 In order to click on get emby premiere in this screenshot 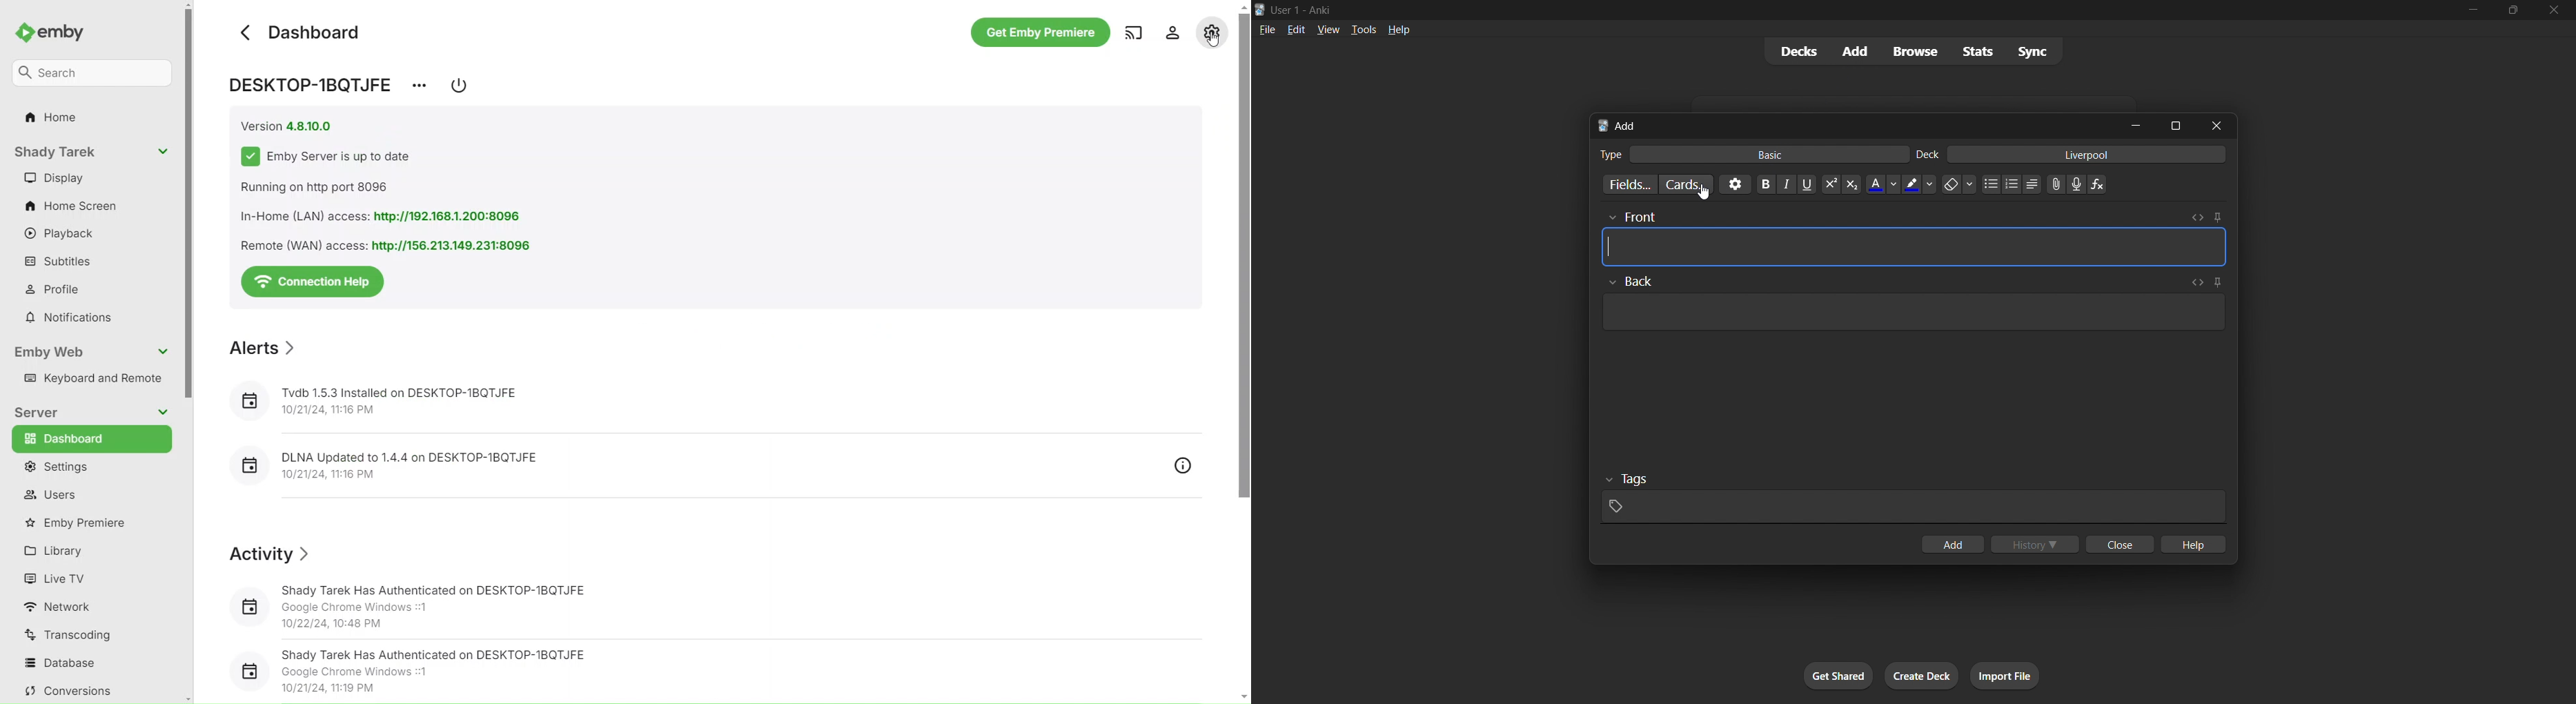, I will do `click(1041, 33)`.